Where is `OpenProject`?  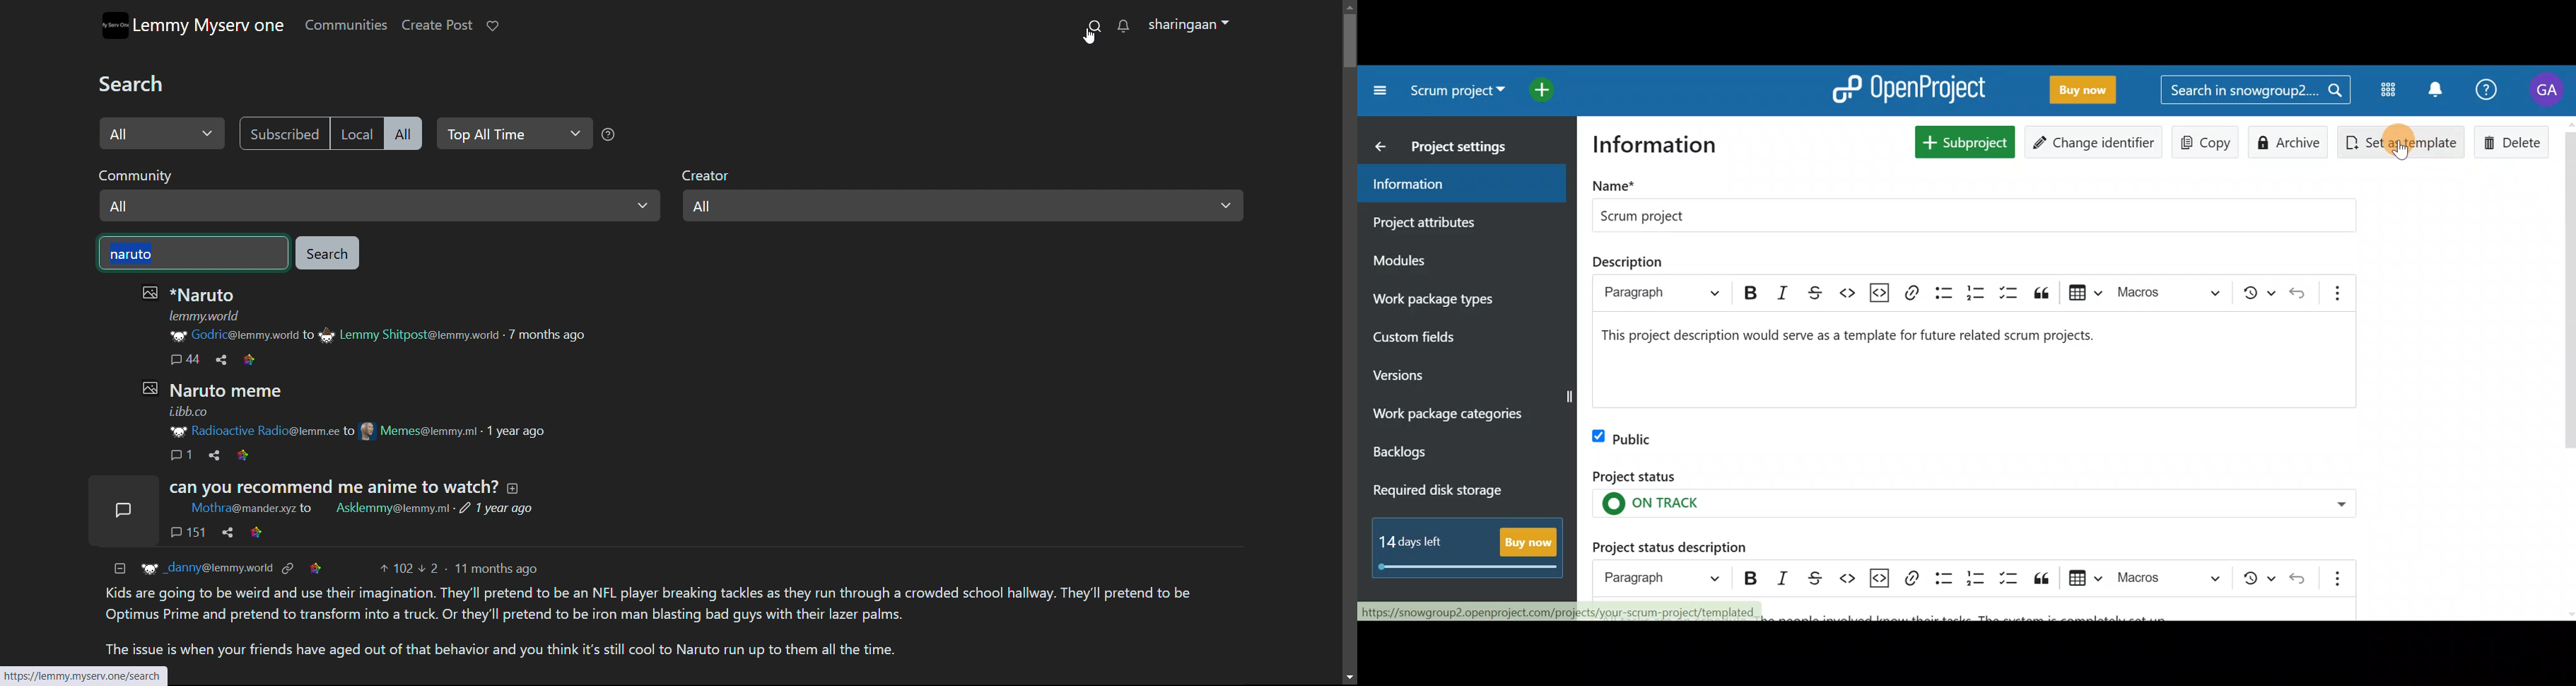
OpenProject is located at coordinates (1913, 88).